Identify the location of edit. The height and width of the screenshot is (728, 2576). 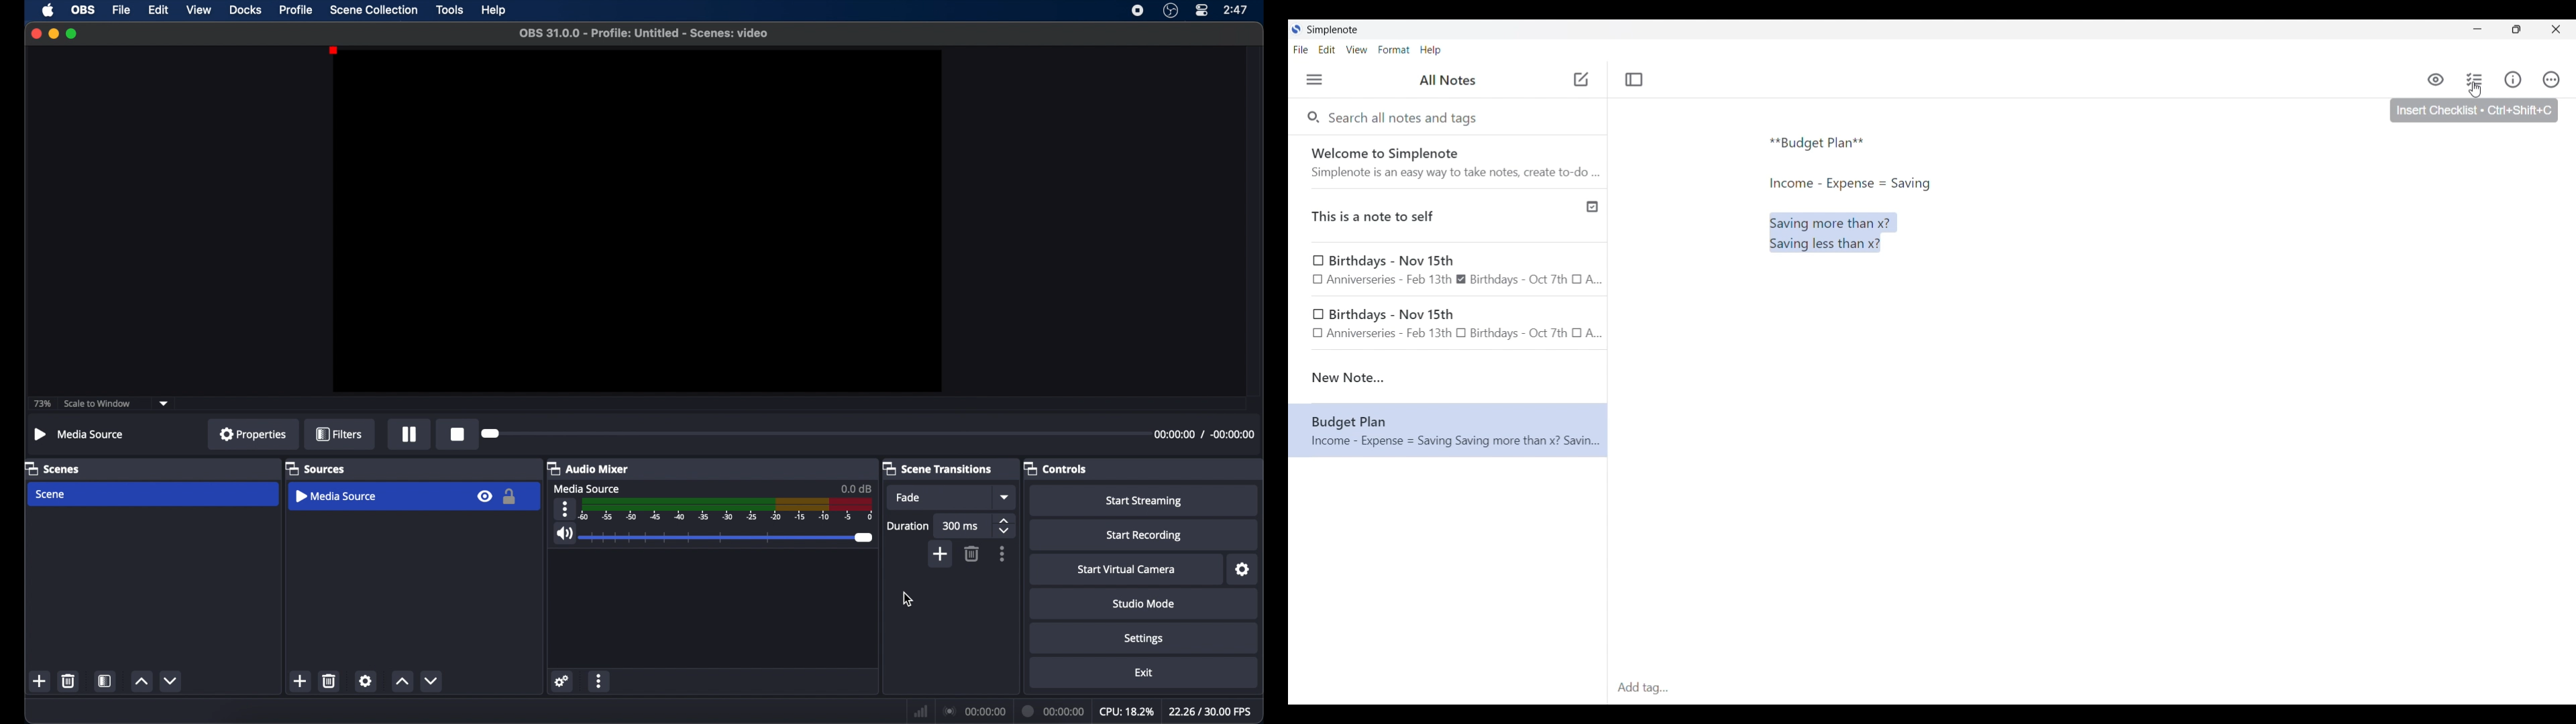
(158, 10).